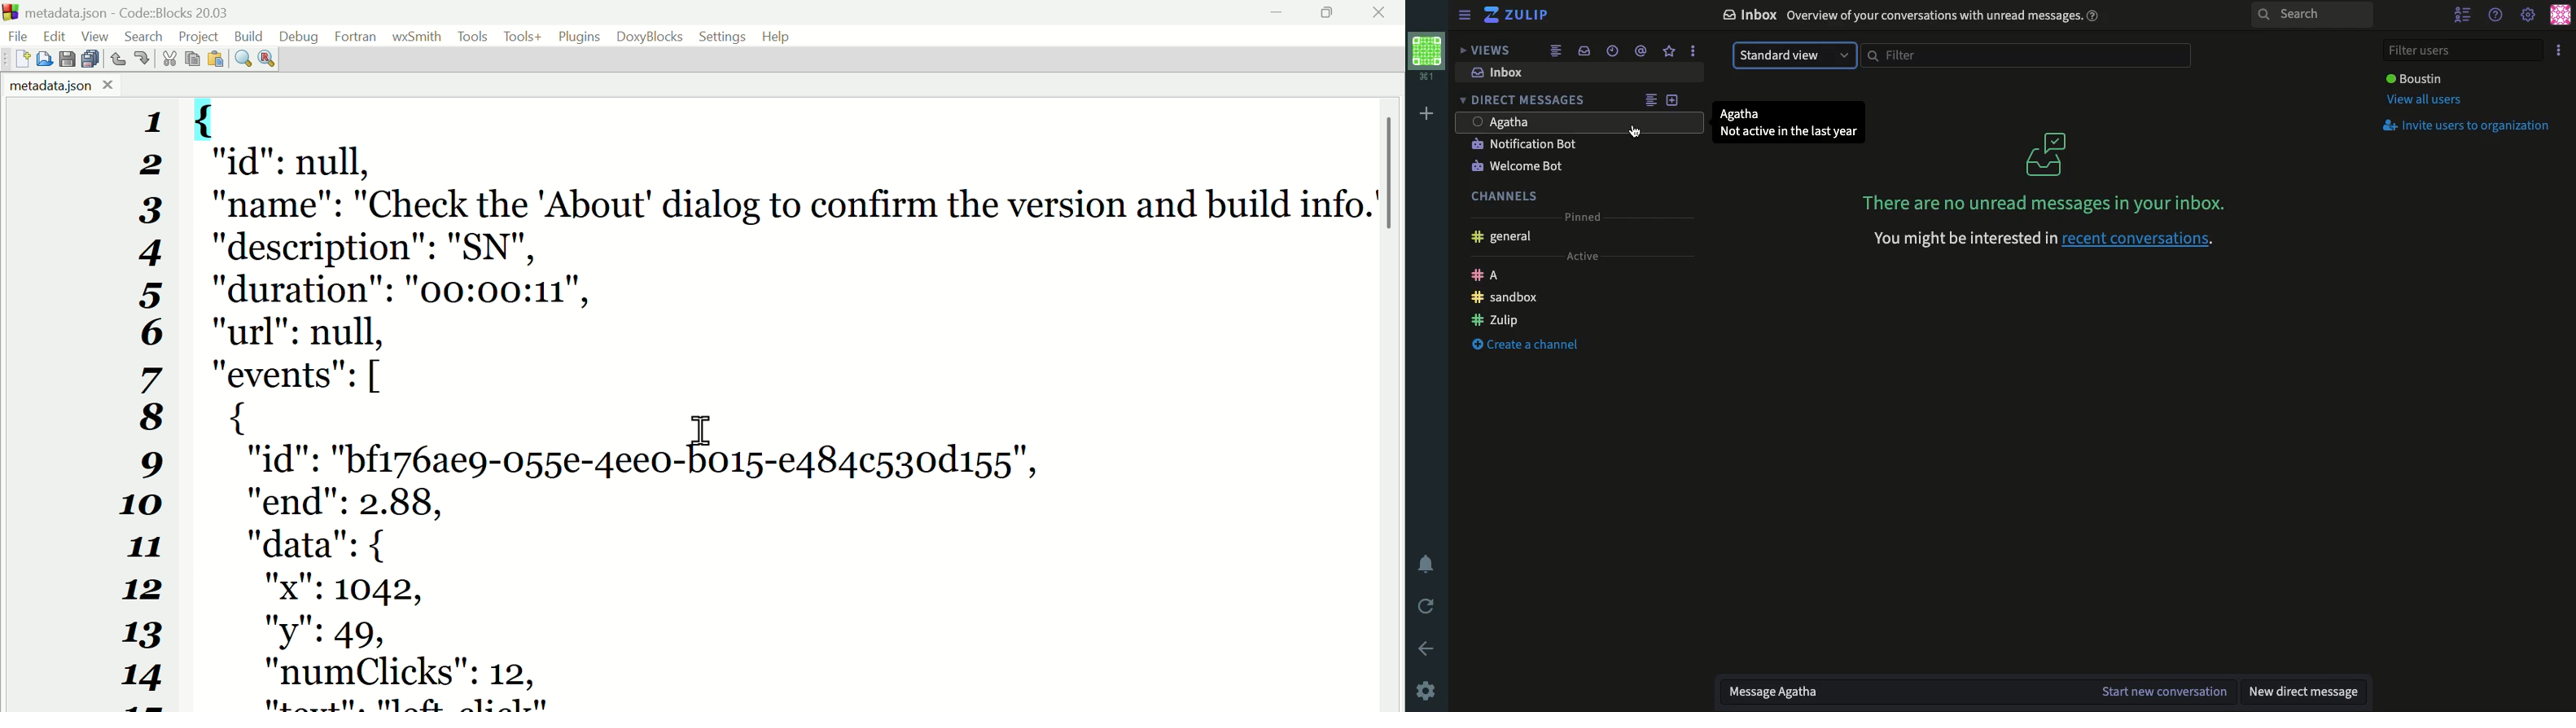  Describe the element at coordinates (1428, 54) in the screenshot. I see `Workspace profile` at that location.